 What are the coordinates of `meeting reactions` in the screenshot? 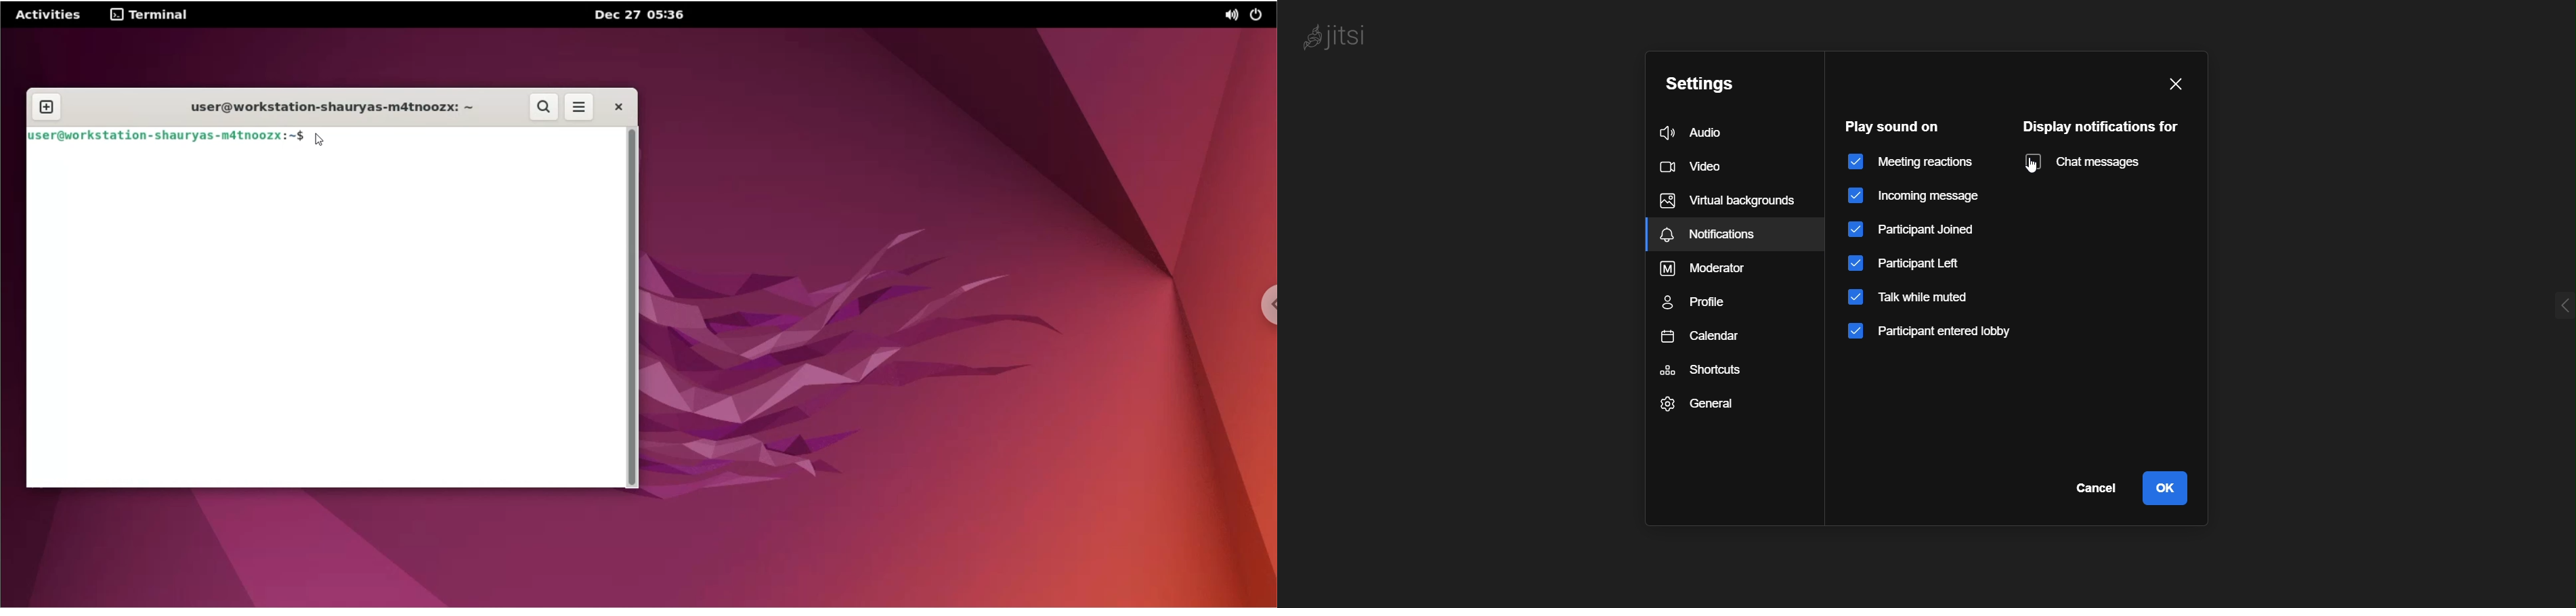 It's located at (1911, 161).